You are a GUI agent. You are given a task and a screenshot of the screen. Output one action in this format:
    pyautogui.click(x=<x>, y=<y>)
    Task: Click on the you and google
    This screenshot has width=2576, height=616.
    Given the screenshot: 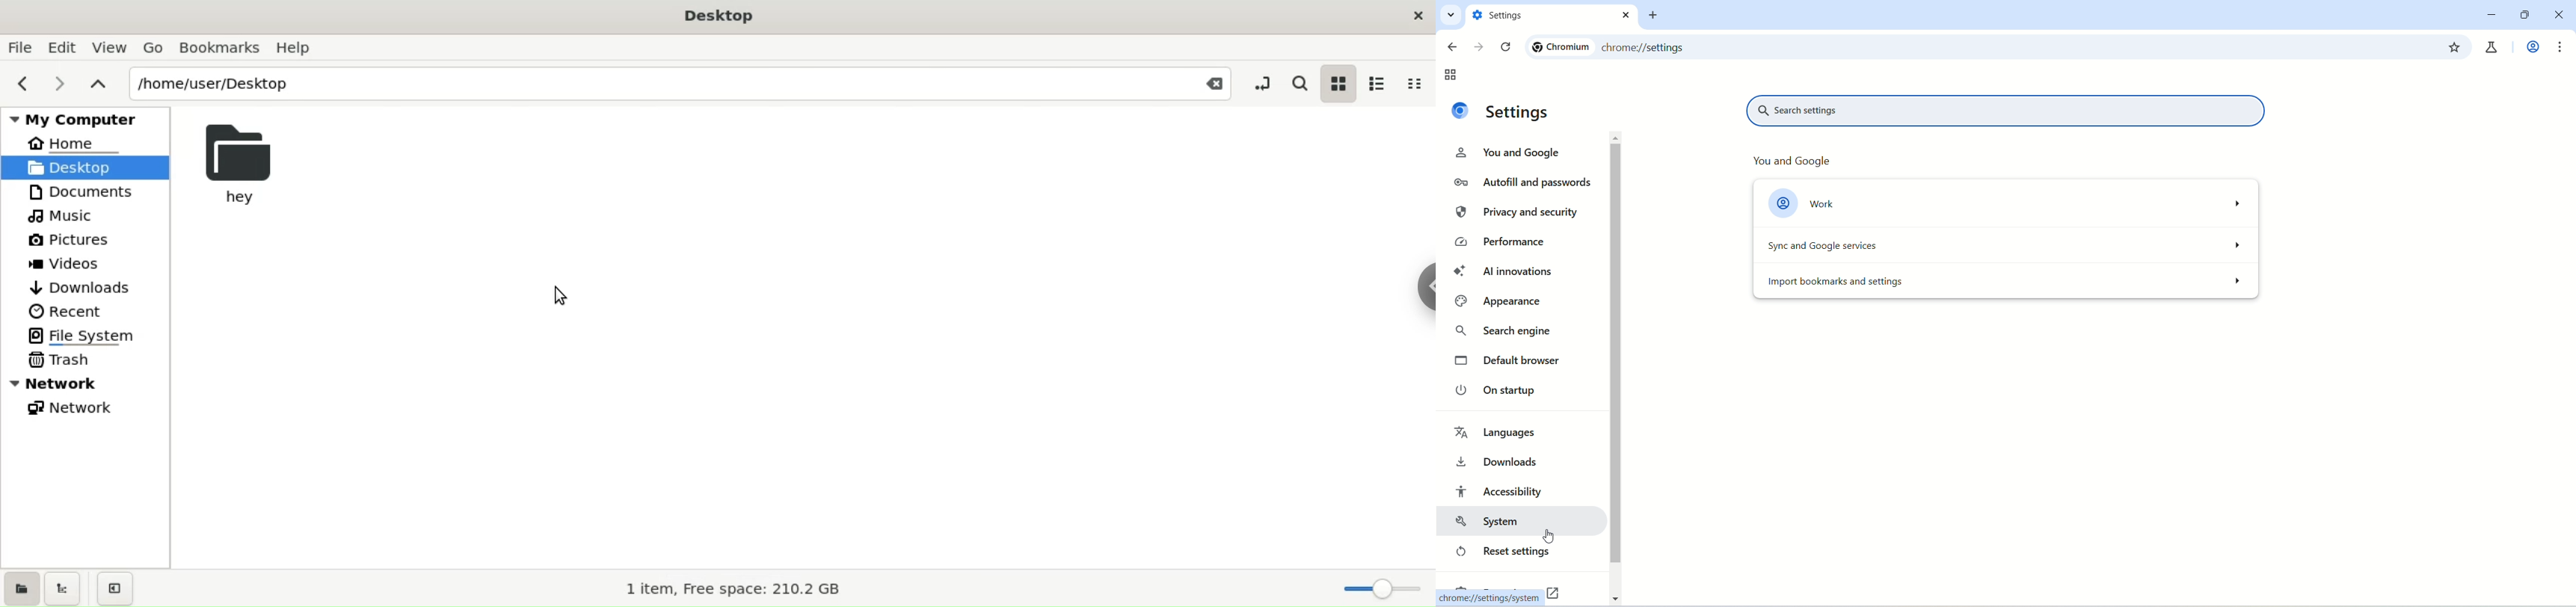 What is the action you would take?
    pyautogui.click(x=1515, y=154)
    